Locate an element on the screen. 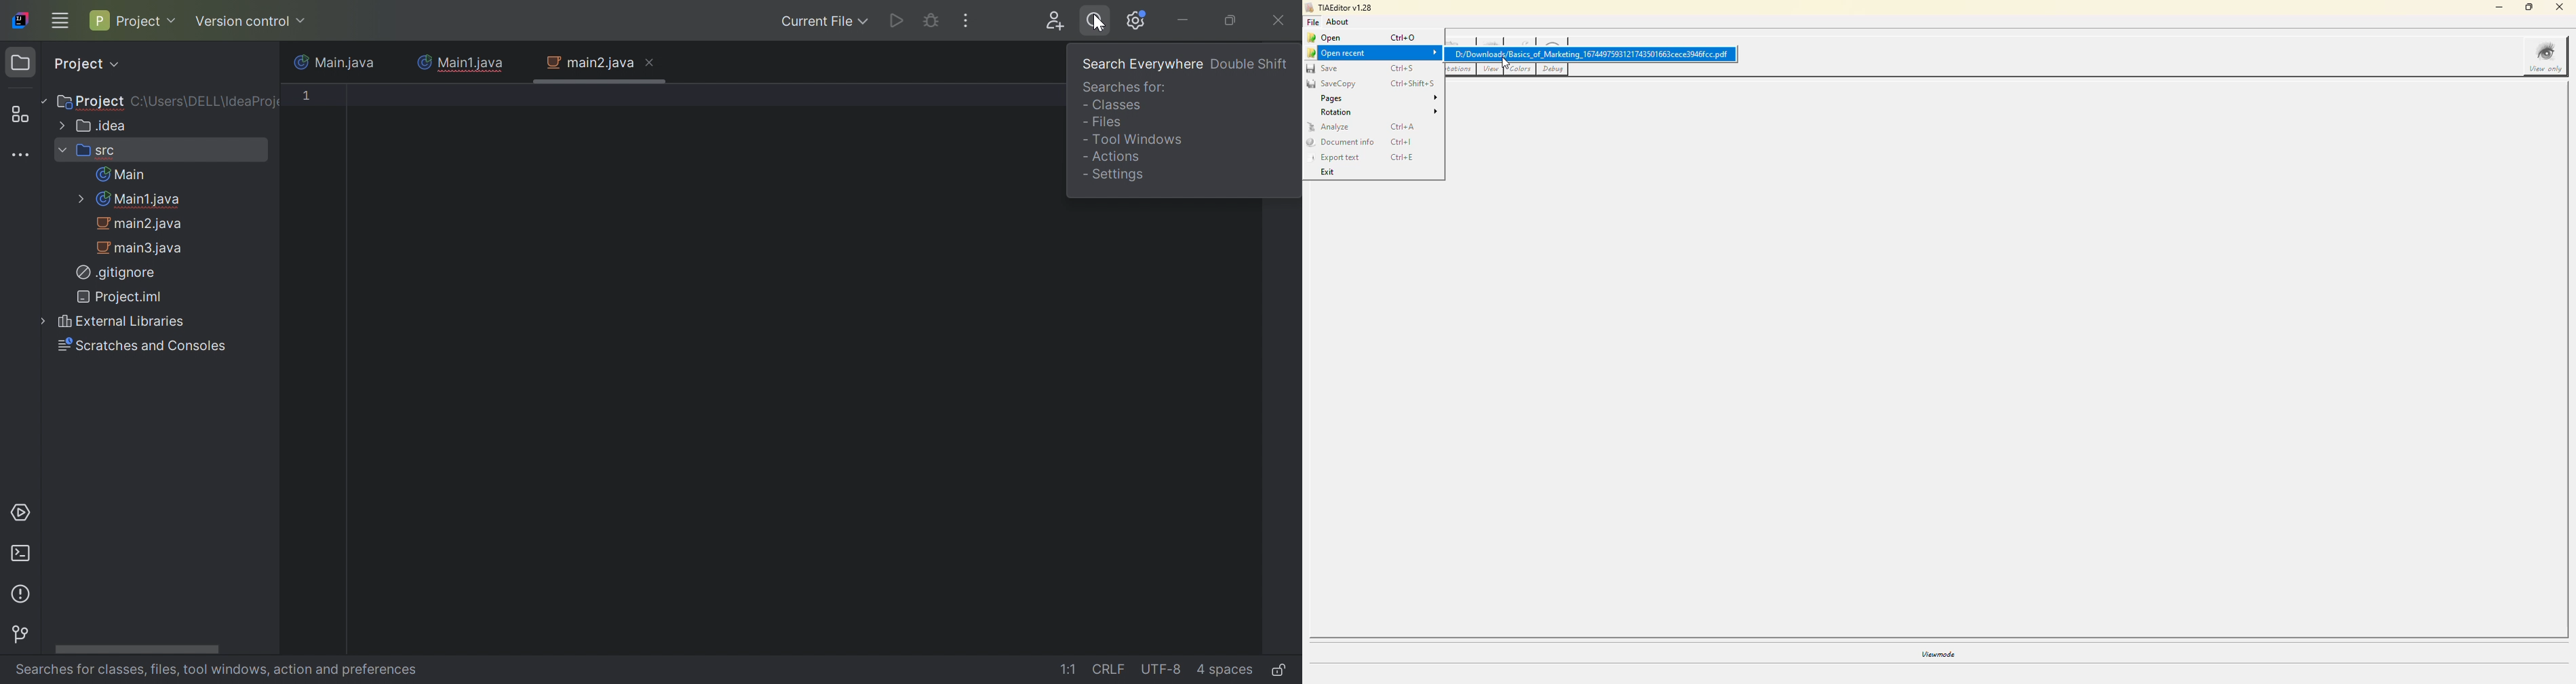 Image resolution: width=2576 pixels, height=700 pixels. Tool Windows is located at coordinates (1133, 139).